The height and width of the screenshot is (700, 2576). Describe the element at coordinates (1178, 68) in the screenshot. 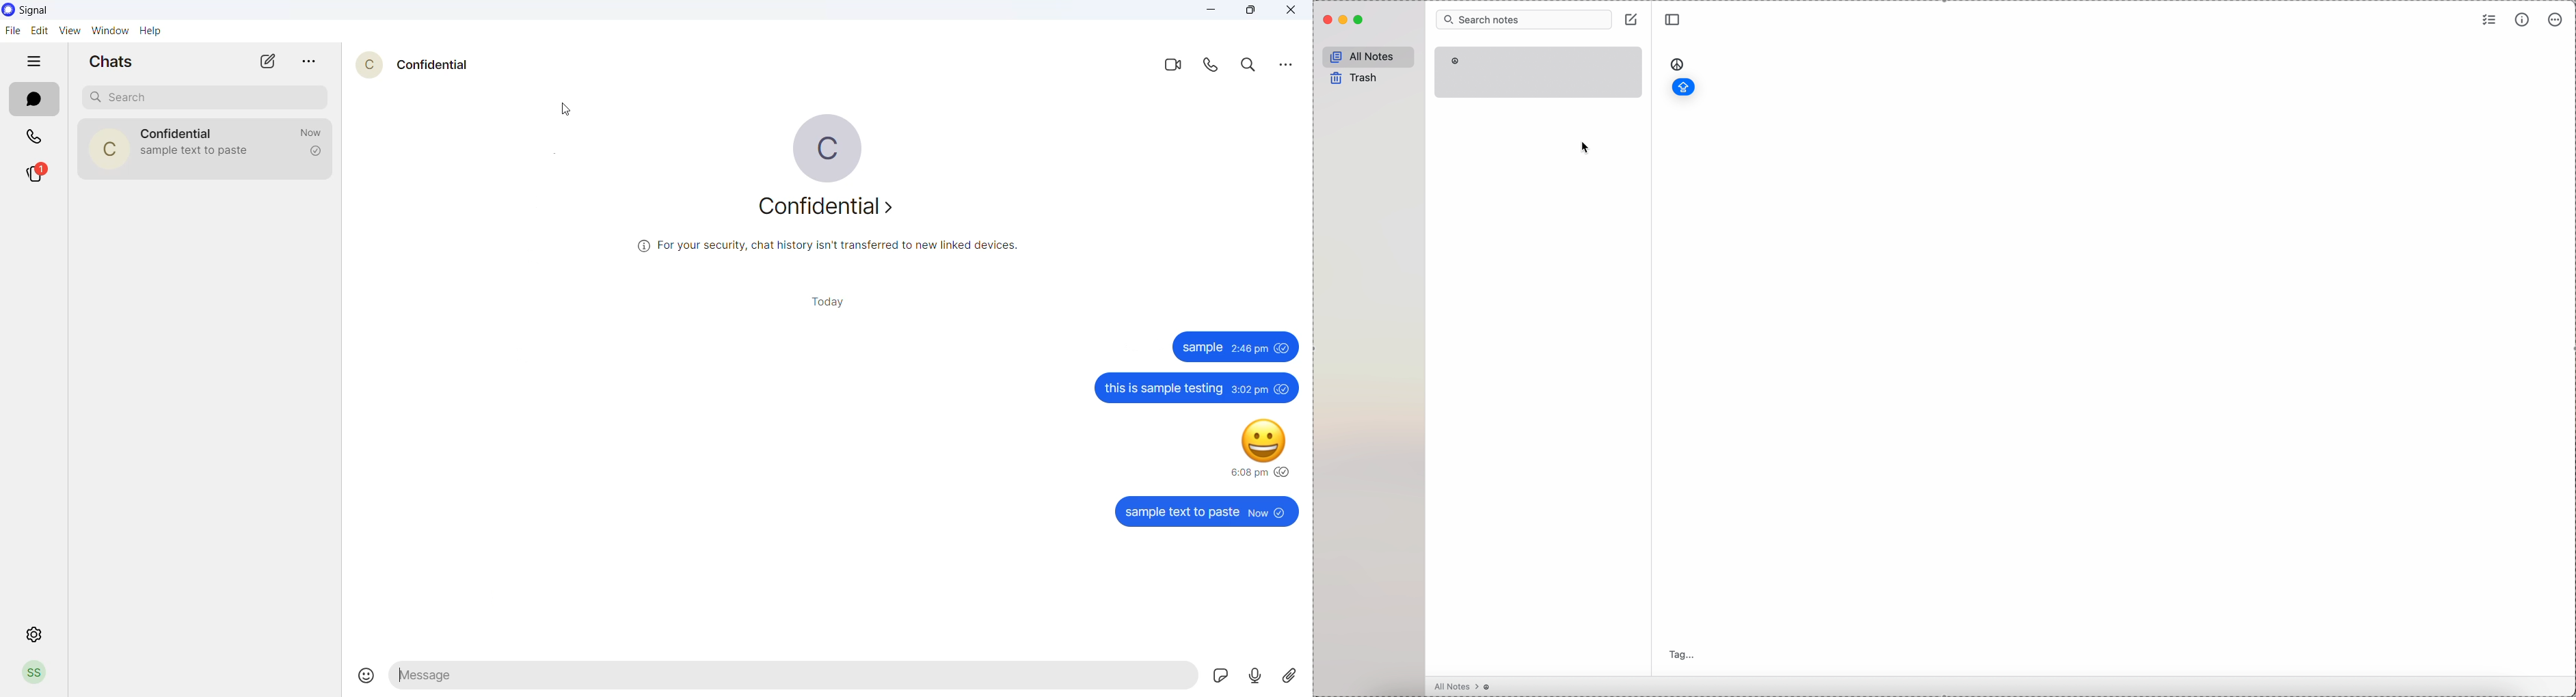

I see `video call` at that location.